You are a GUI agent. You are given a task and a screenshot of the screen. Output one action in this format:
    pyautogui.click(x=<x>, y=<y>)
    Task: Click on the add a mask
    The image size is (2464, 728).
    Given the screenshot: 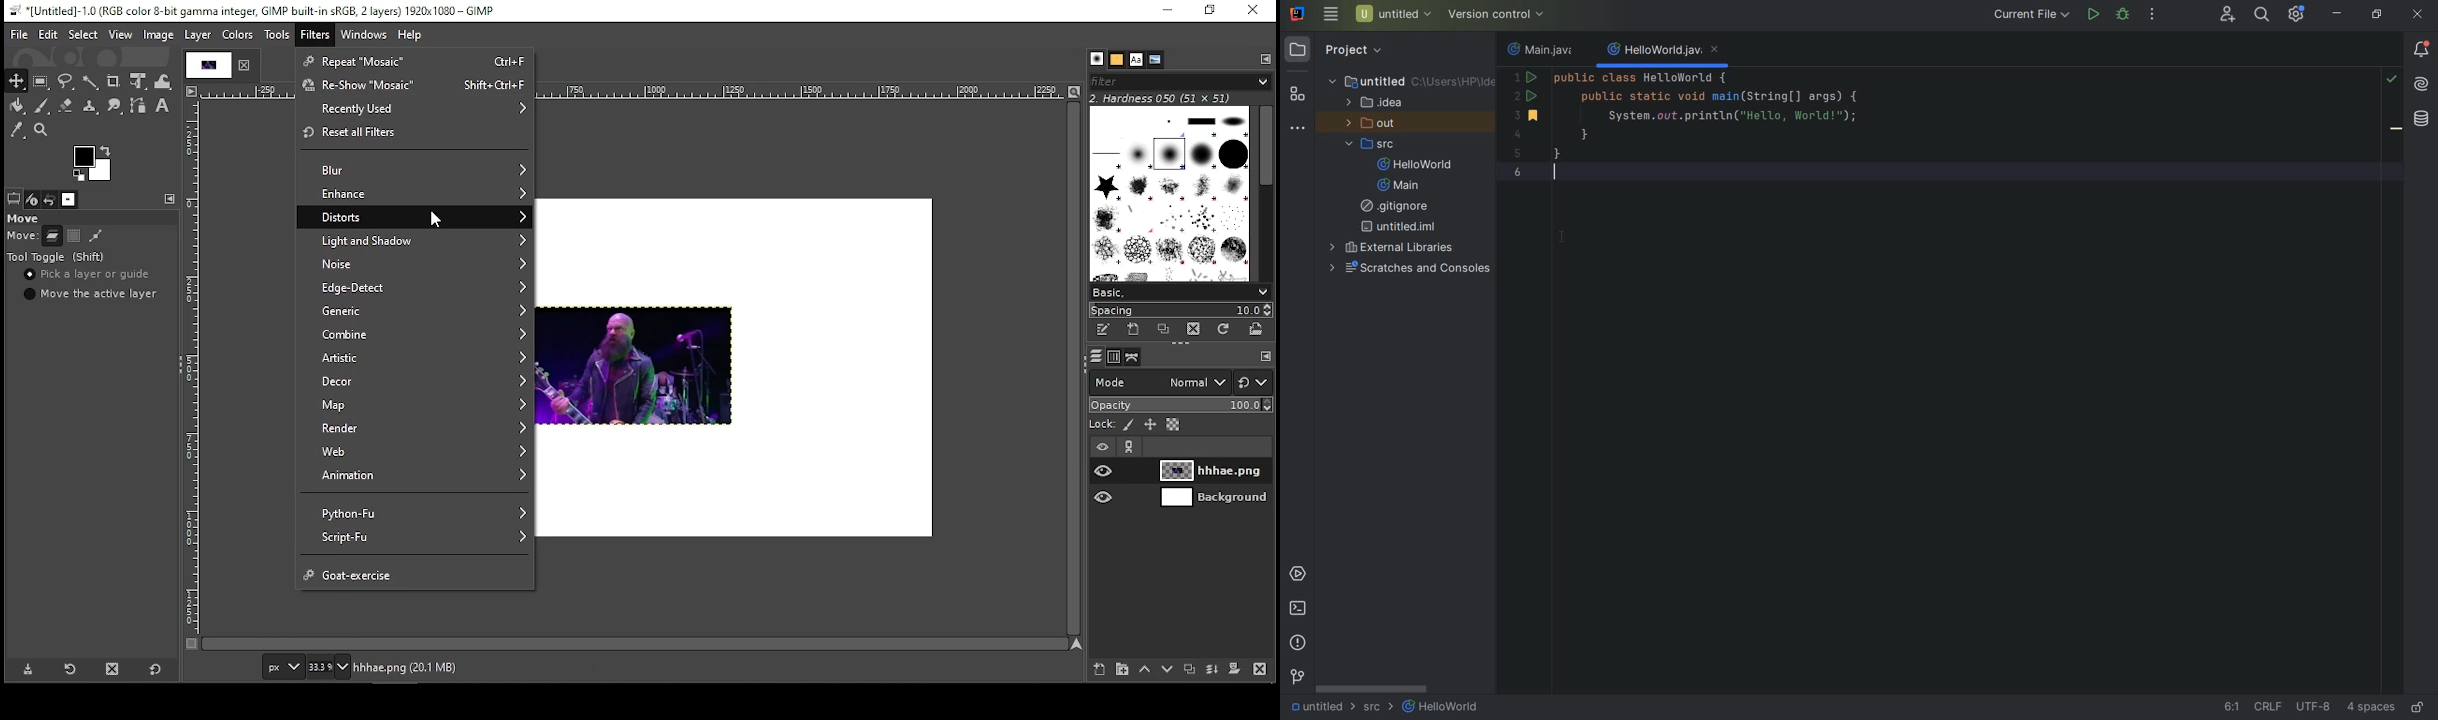 What is the action you would take?
    pyautogui.click(x=1236, y=672)
    